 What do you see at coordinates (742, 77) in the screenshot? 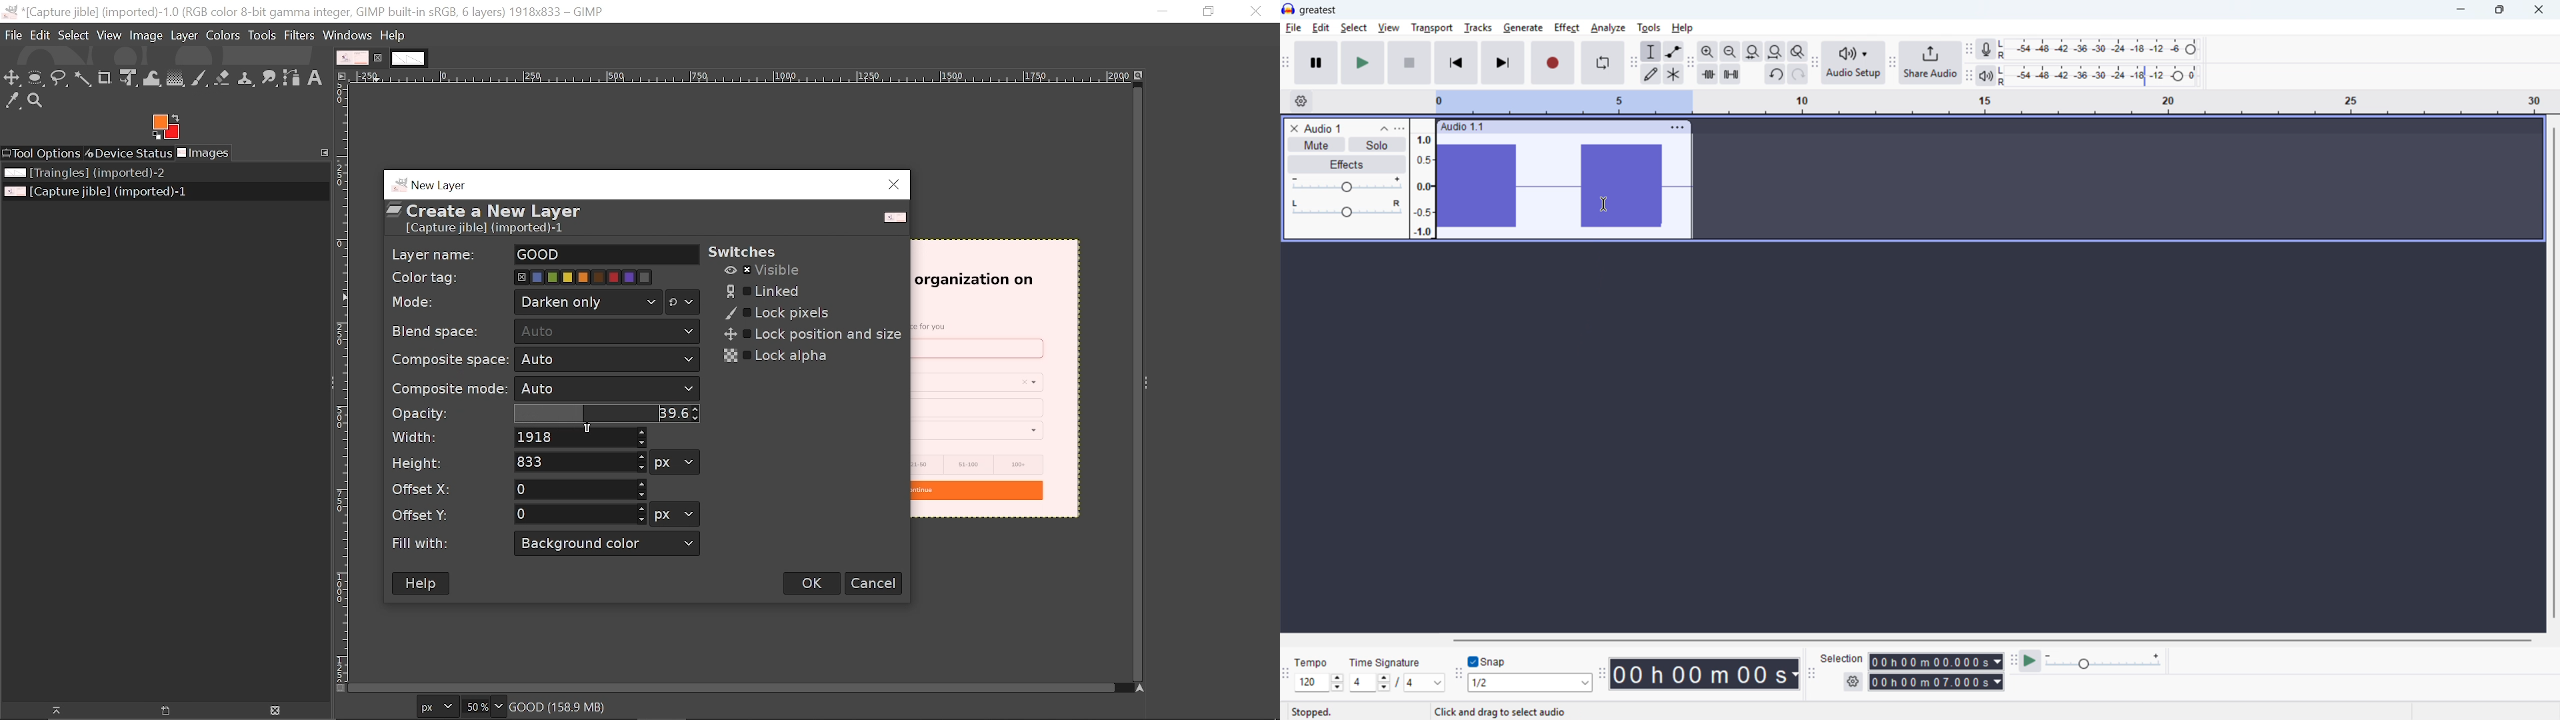
I see `Horizontal label` at bounding box center [742, 77].